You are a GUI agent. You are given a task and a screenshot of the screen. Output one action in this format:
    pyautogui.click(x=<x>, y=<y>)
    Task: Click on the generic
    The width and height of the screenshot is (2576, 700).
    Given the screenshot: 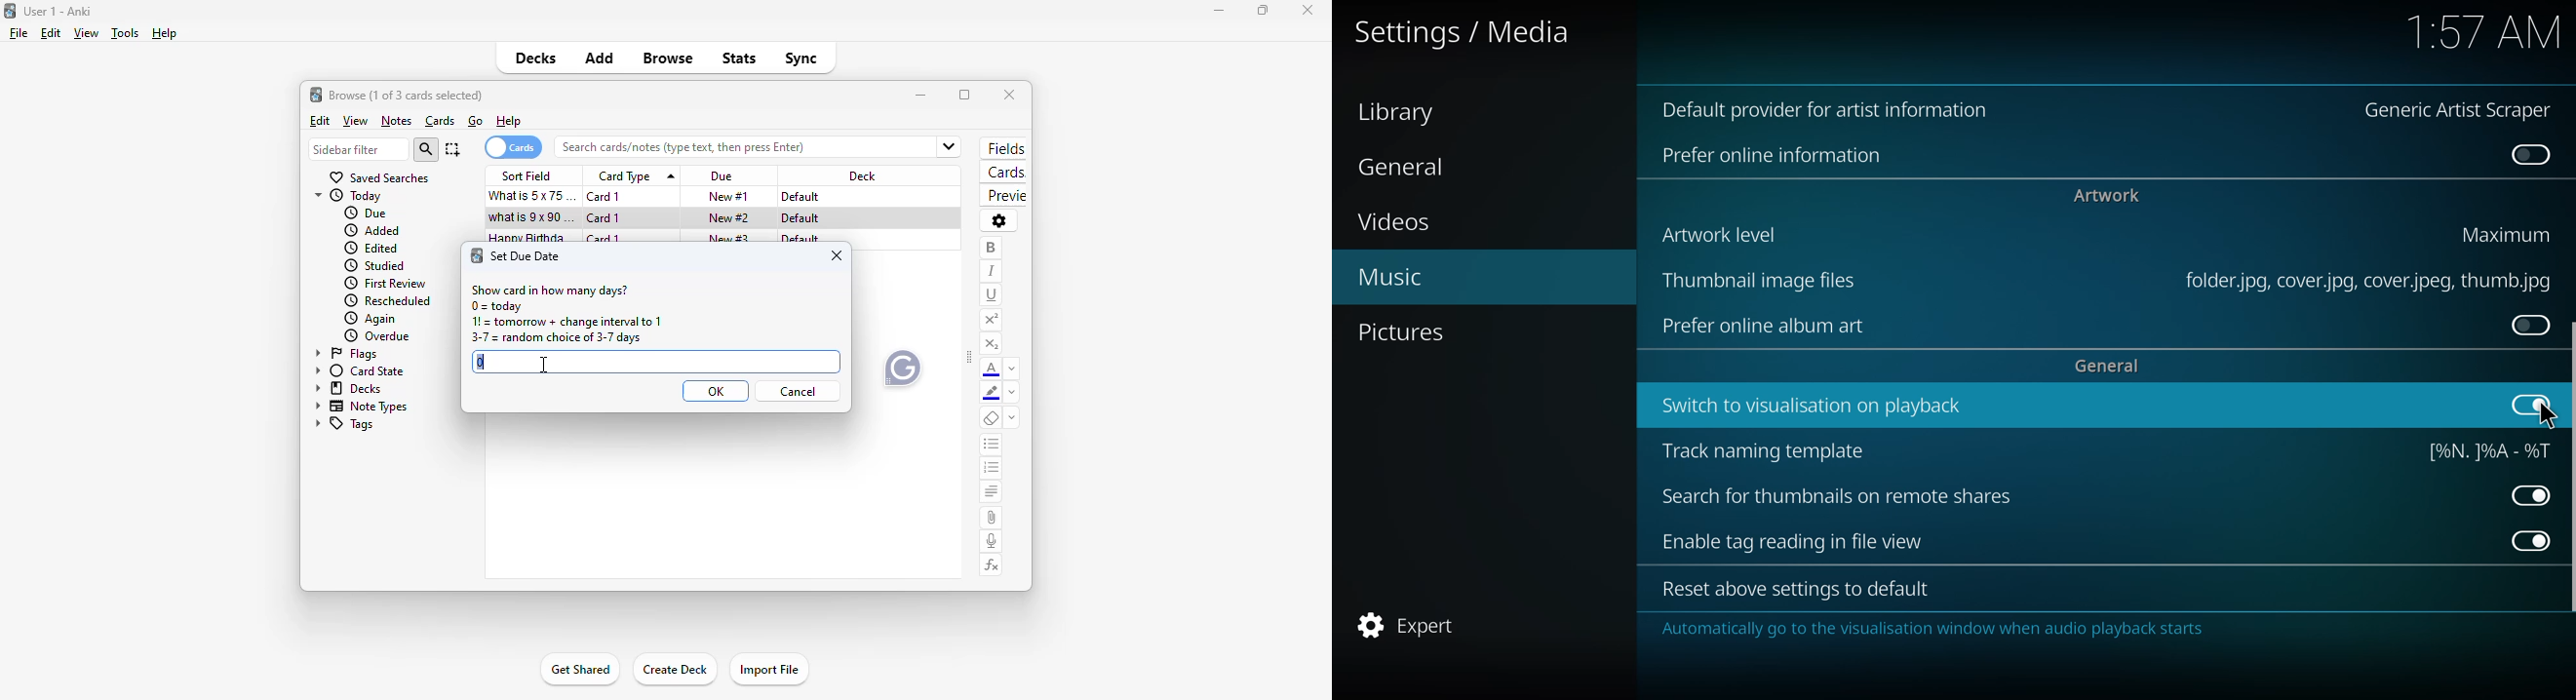 What is the action you would take?
    pyautogui.click(x=2454, y=113)
    